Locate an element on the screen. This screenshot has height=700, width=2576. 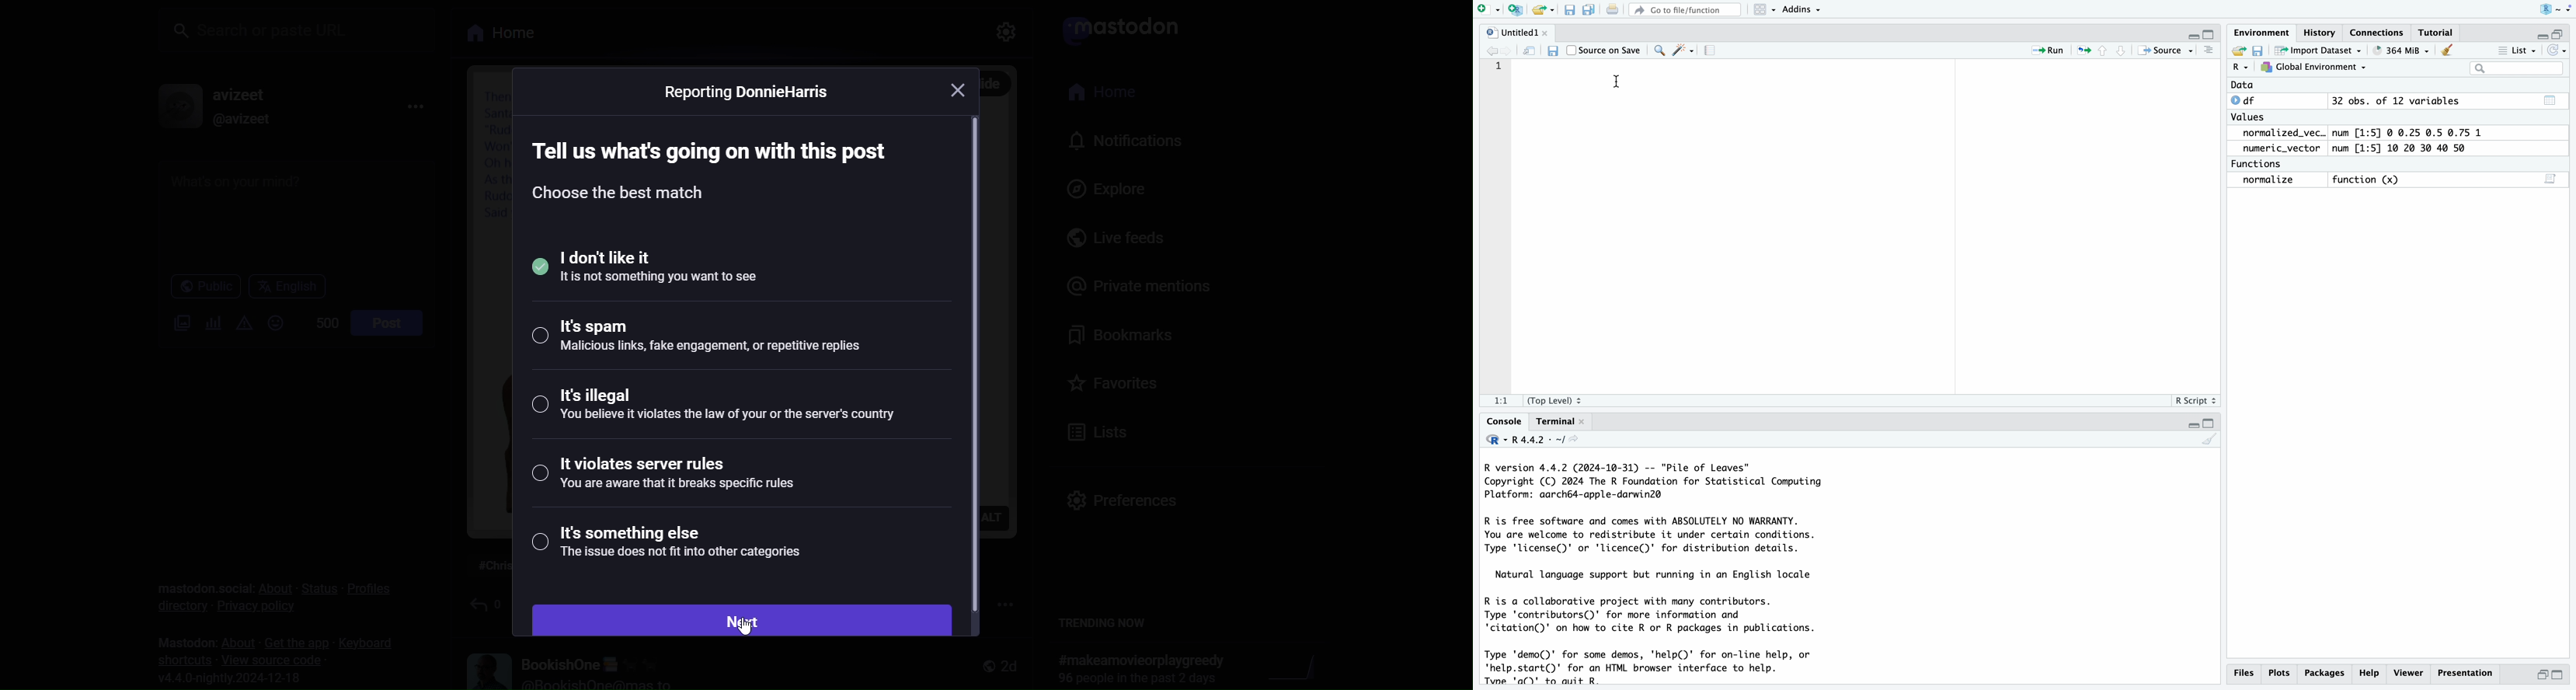
Normalize is located at coordinates (2270, 181).